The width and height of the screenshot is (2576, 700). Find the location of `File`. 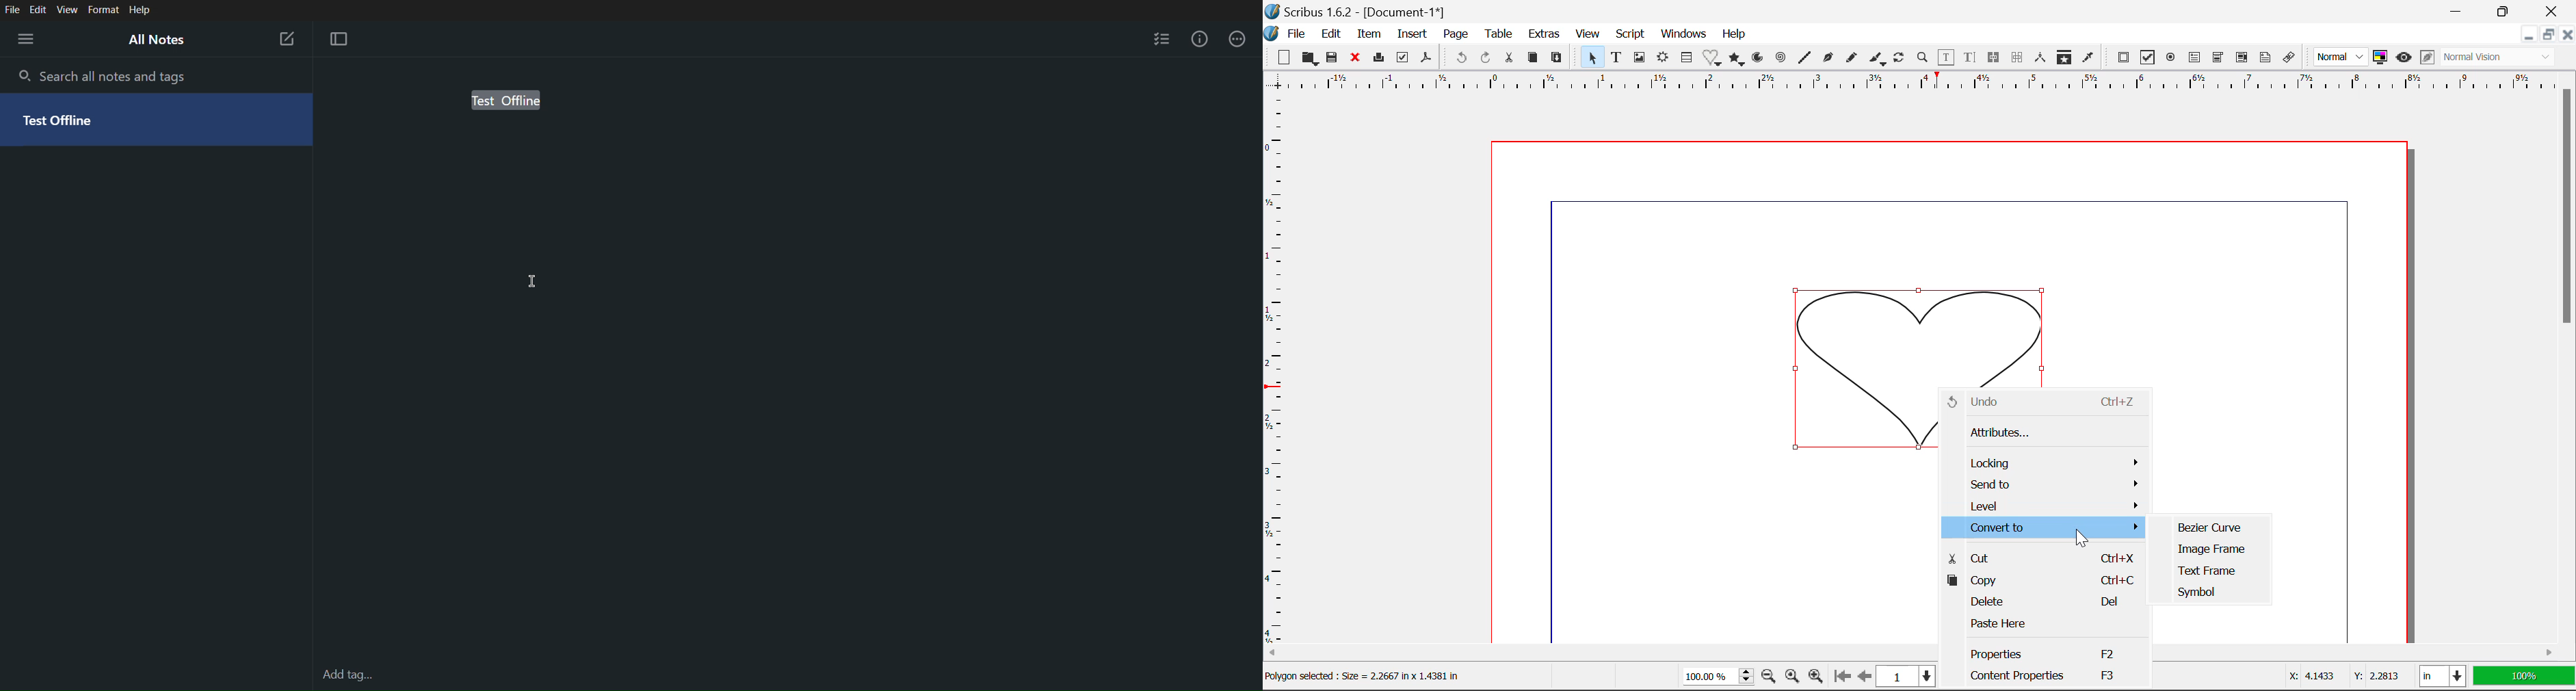

File is located at coordinates (1297, 34).